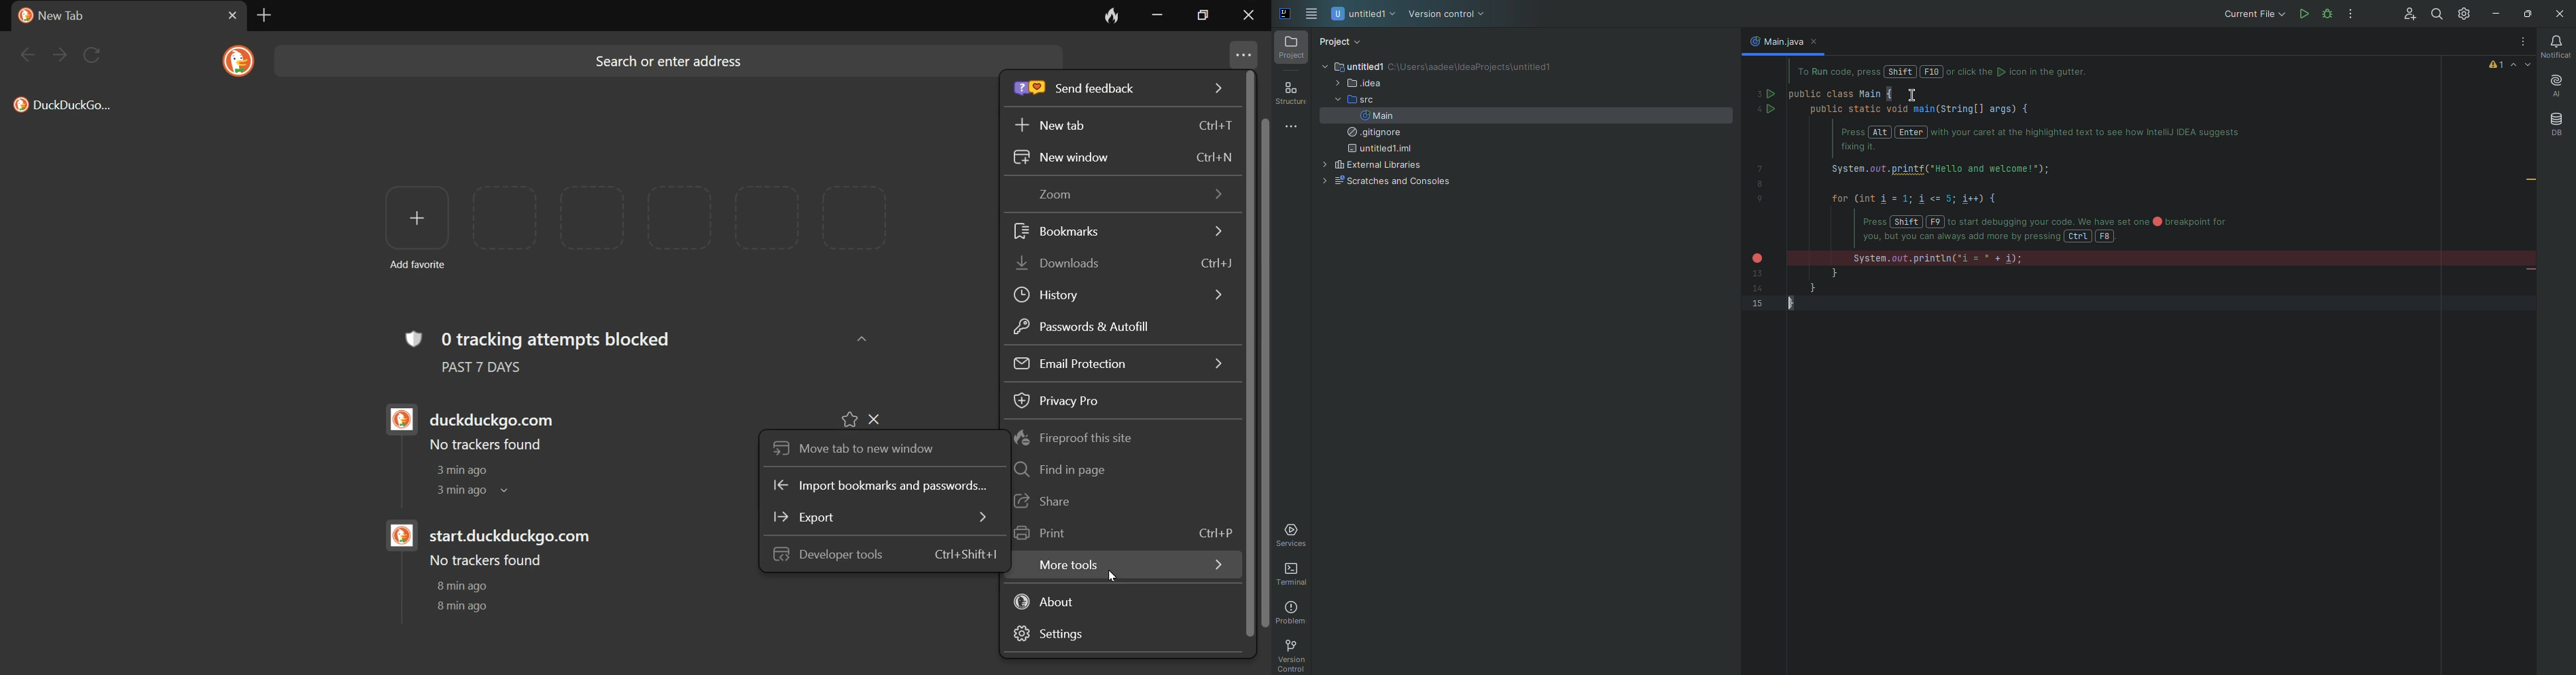  What do you see at coordinates (1107, 575) in the screenshot?
I see `cursor` at bounding box center [1107, 575].